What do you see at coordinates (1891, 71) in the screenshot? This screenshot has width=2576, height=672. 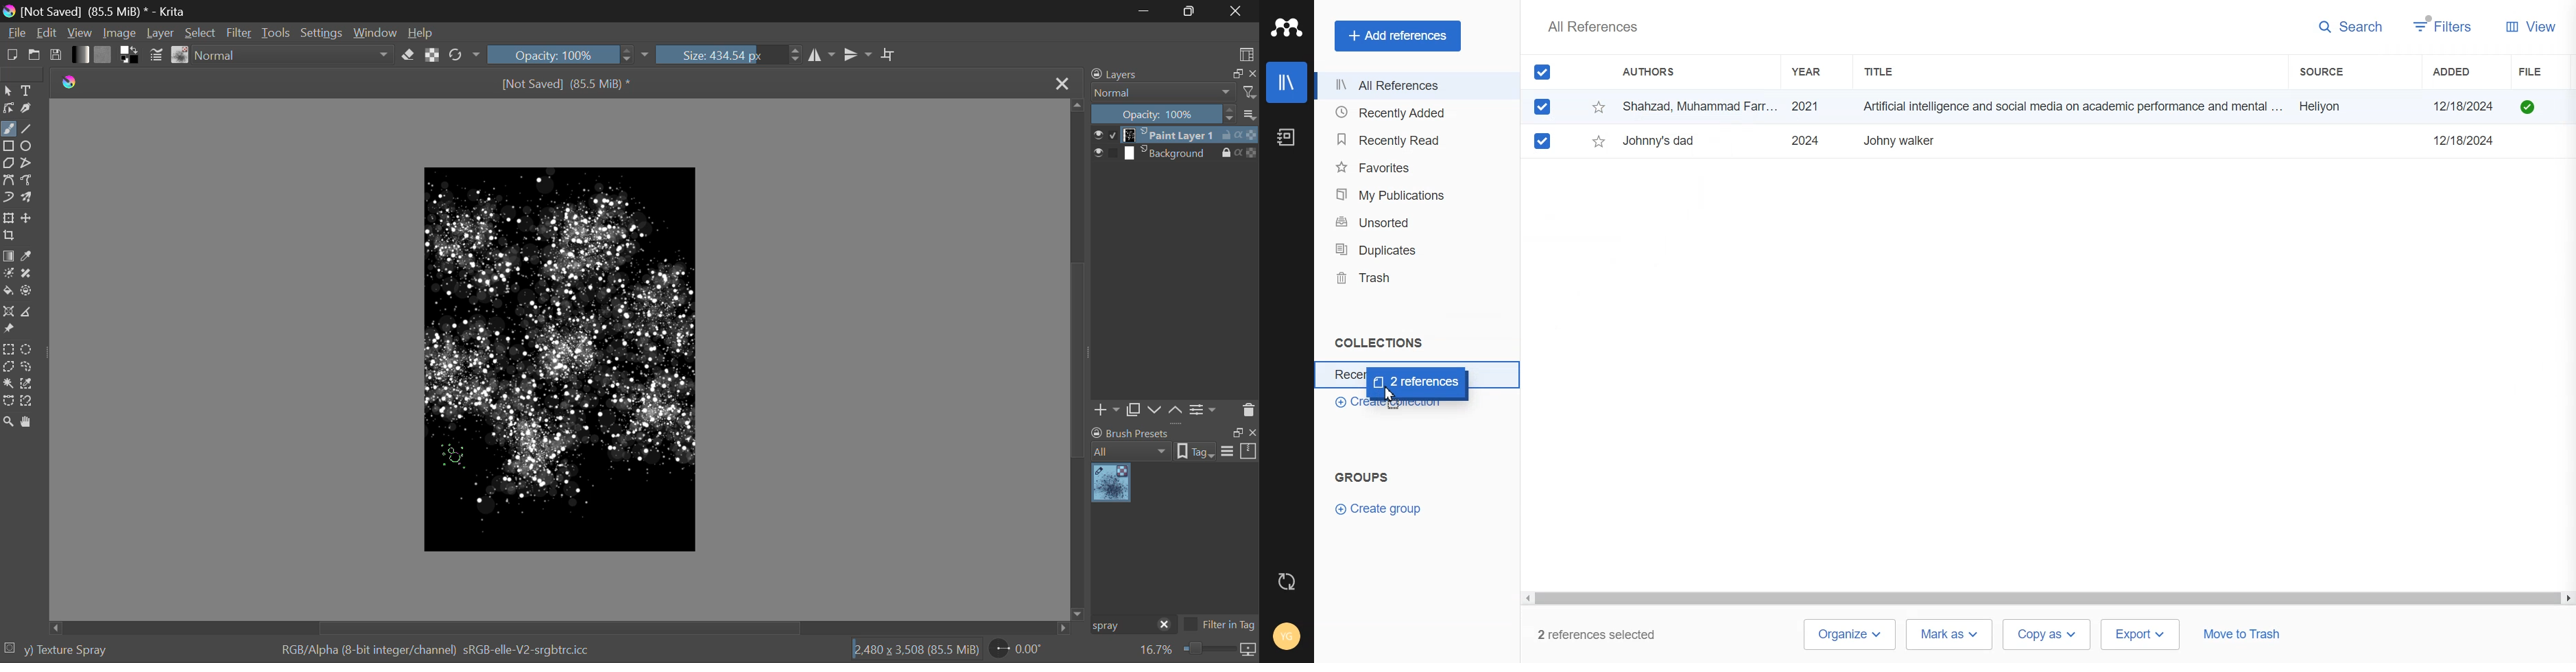 I see `Title` at bounding box center [1891, 71].